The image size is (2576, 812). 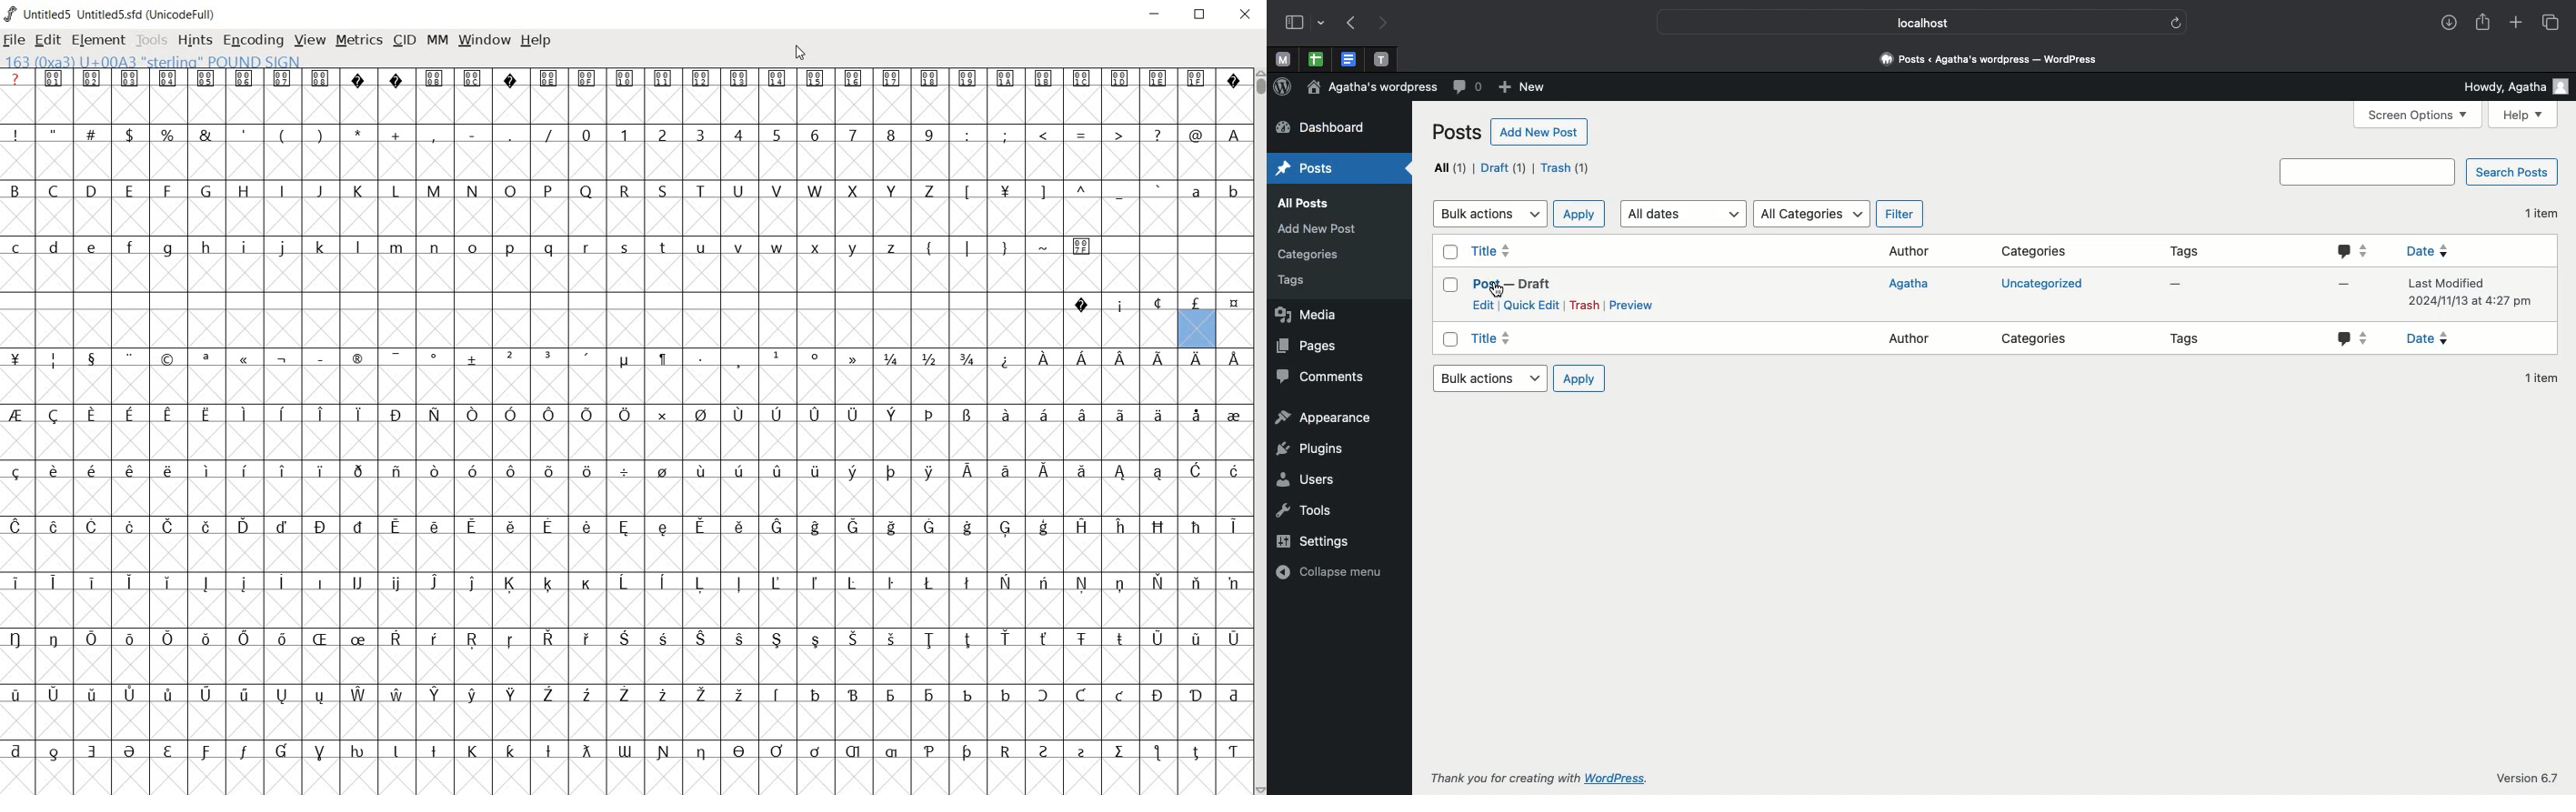 I want to click on 3, so click(x=700, y=134).